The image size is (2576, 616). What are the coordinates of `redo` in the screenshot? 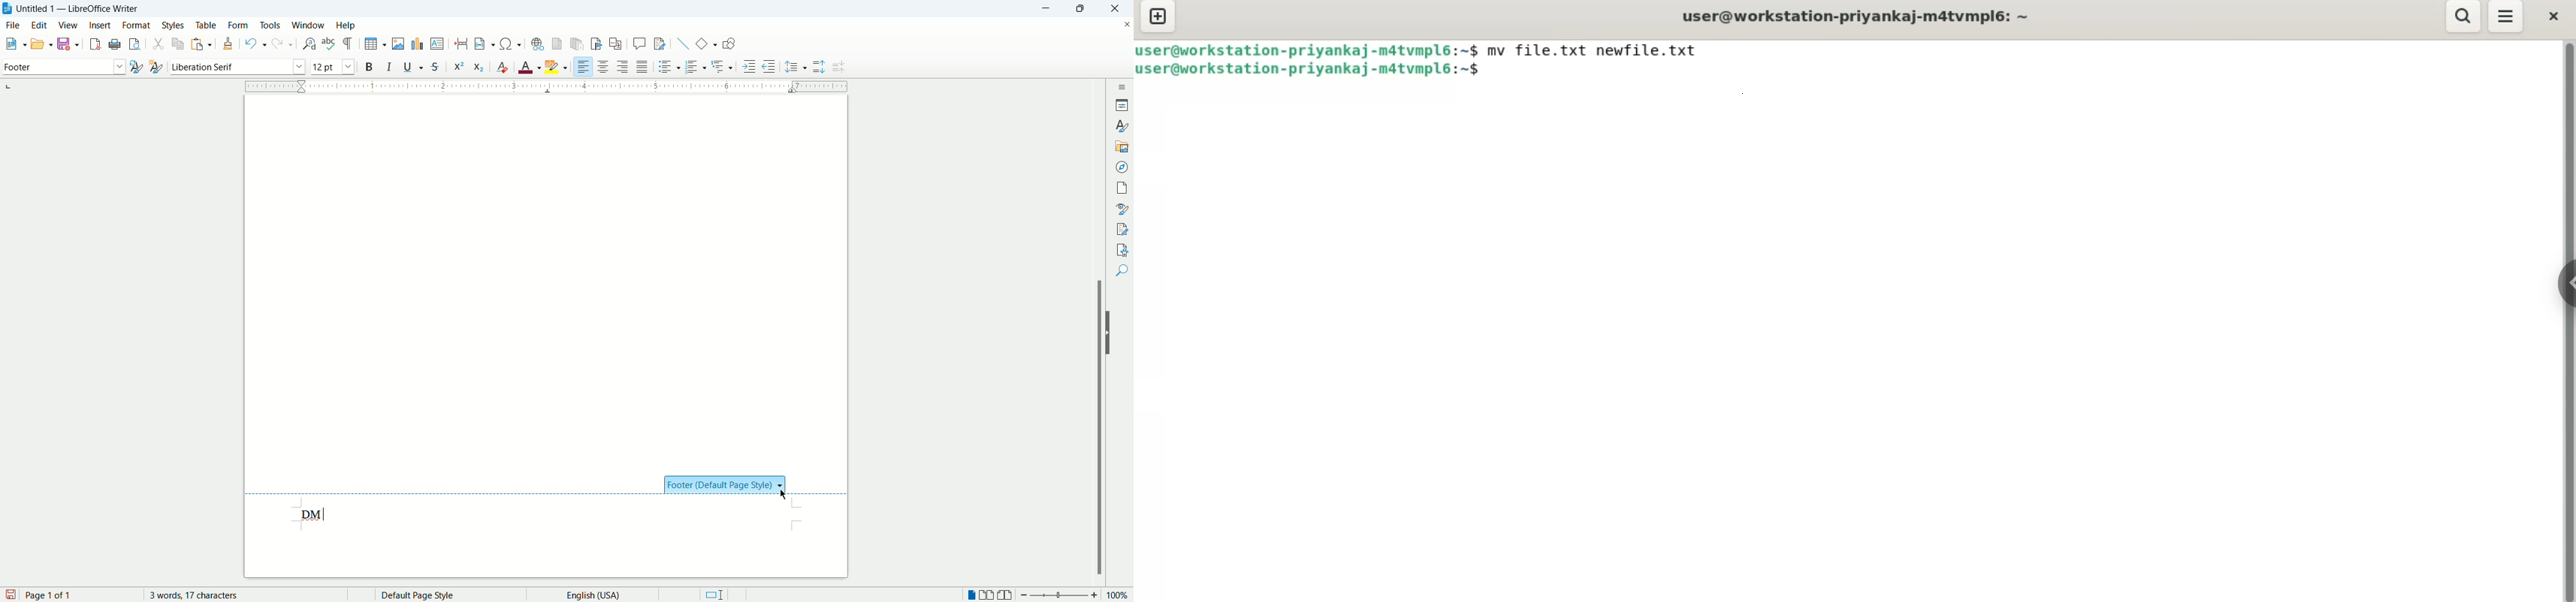 It's located at (281, 44).